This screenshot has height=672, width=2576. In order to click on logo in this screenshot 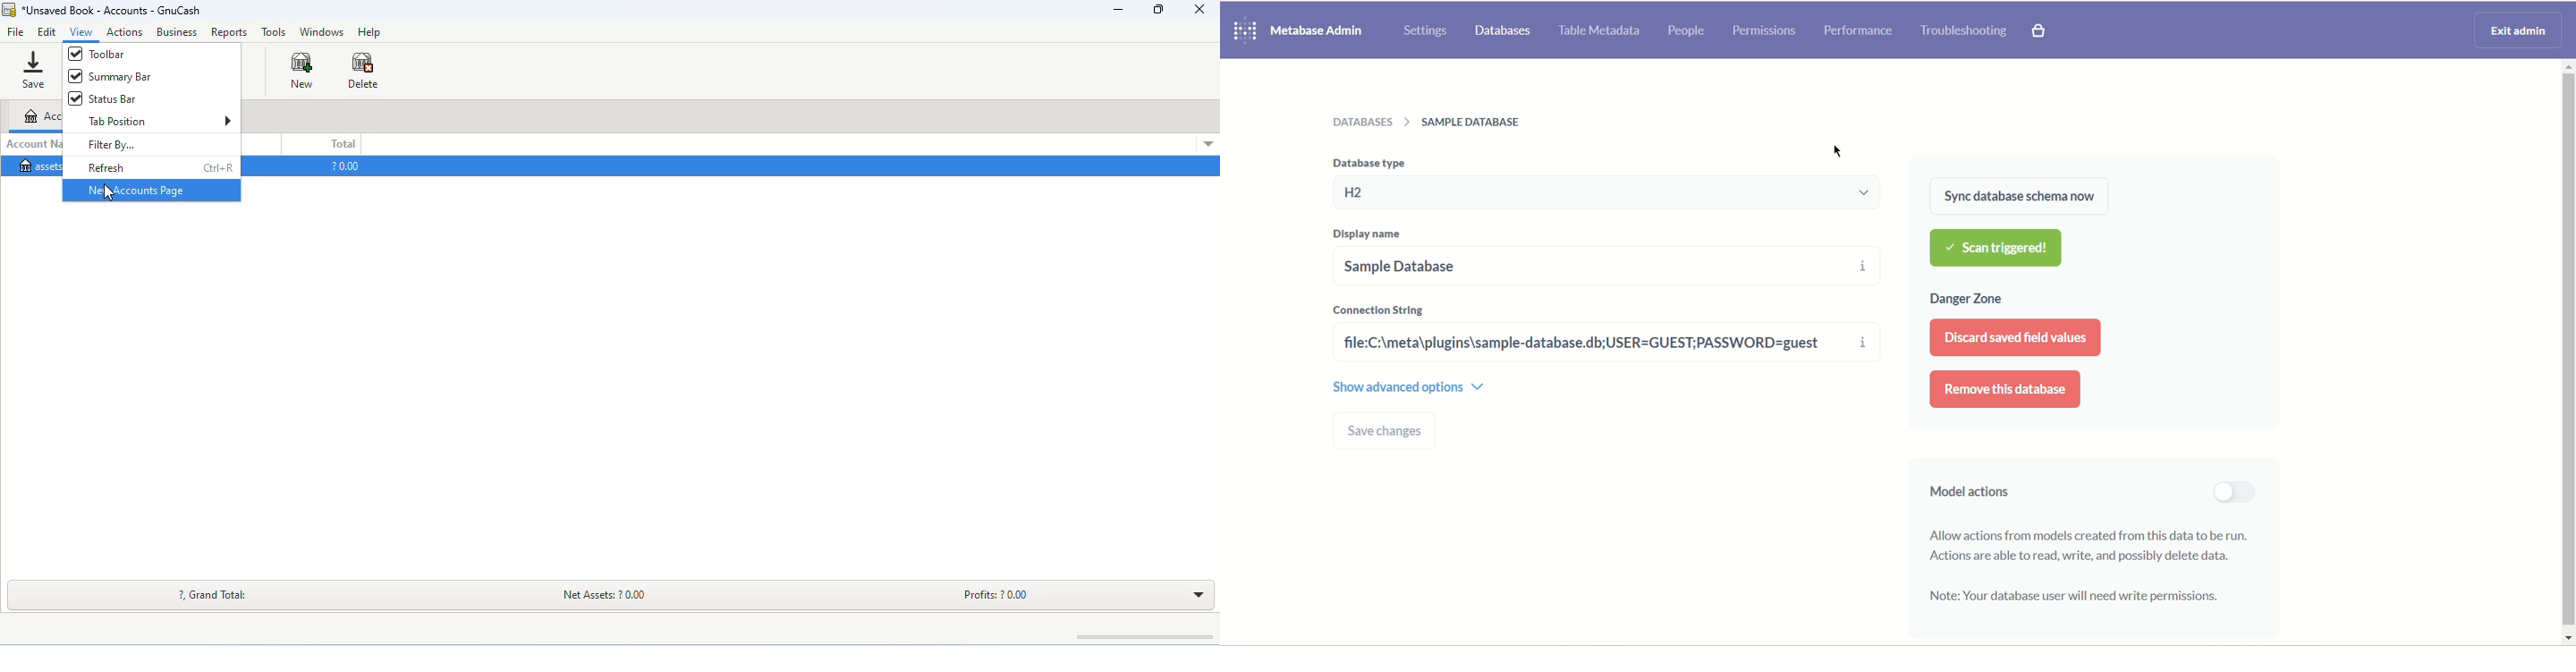, I will do `click(1242, 31)`.